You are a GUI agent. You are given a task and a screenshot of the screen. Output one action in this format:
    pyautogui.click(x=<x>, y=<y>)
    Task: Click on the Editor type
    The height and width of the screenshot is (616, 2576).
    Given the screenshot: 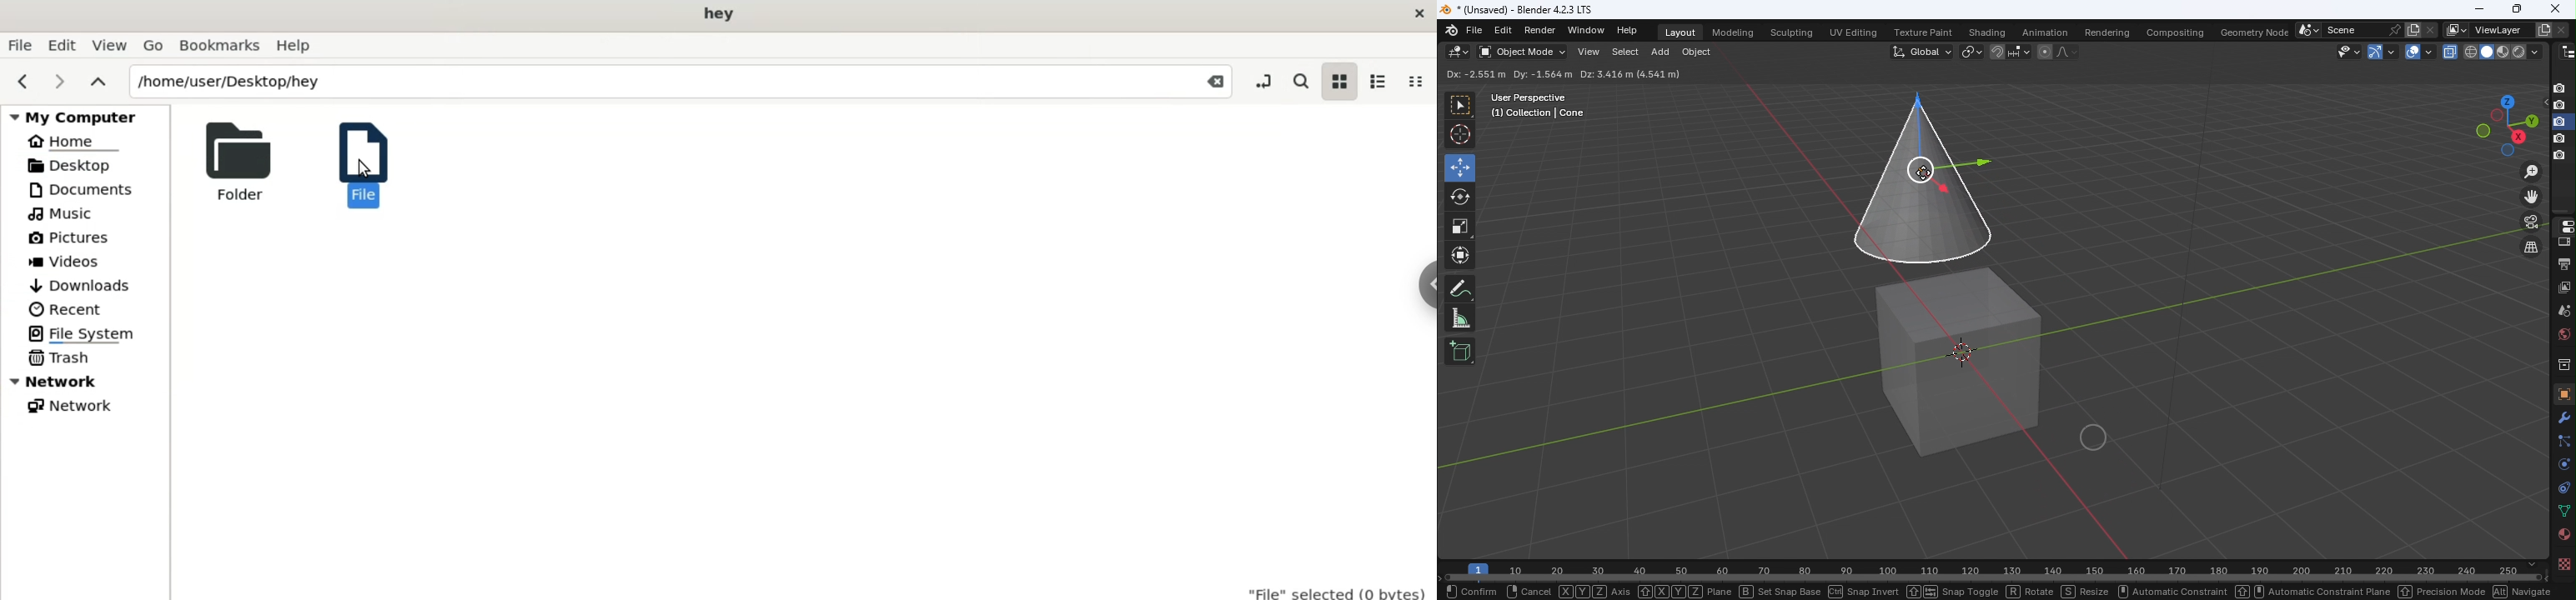 What is the action you would take?
    pyautogui.click(x=1459, y=52)
    